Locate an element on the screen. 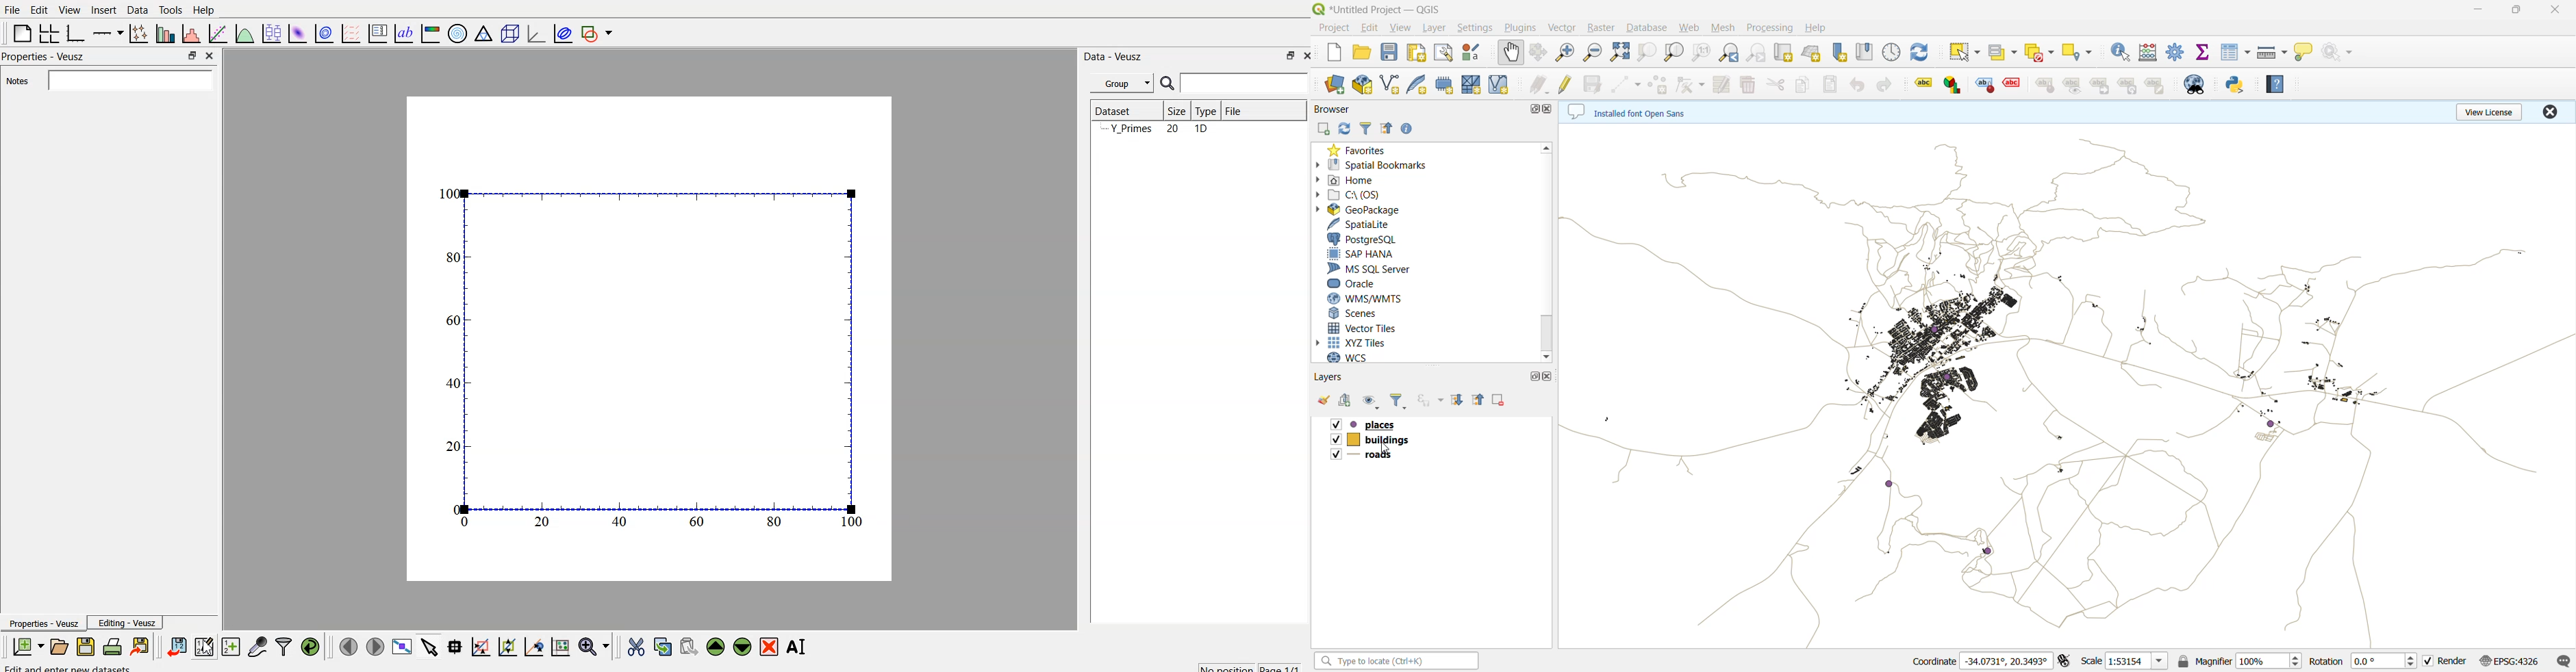 The image size is (2576, 672). vertex tool is located at coordinates (1693, 84).